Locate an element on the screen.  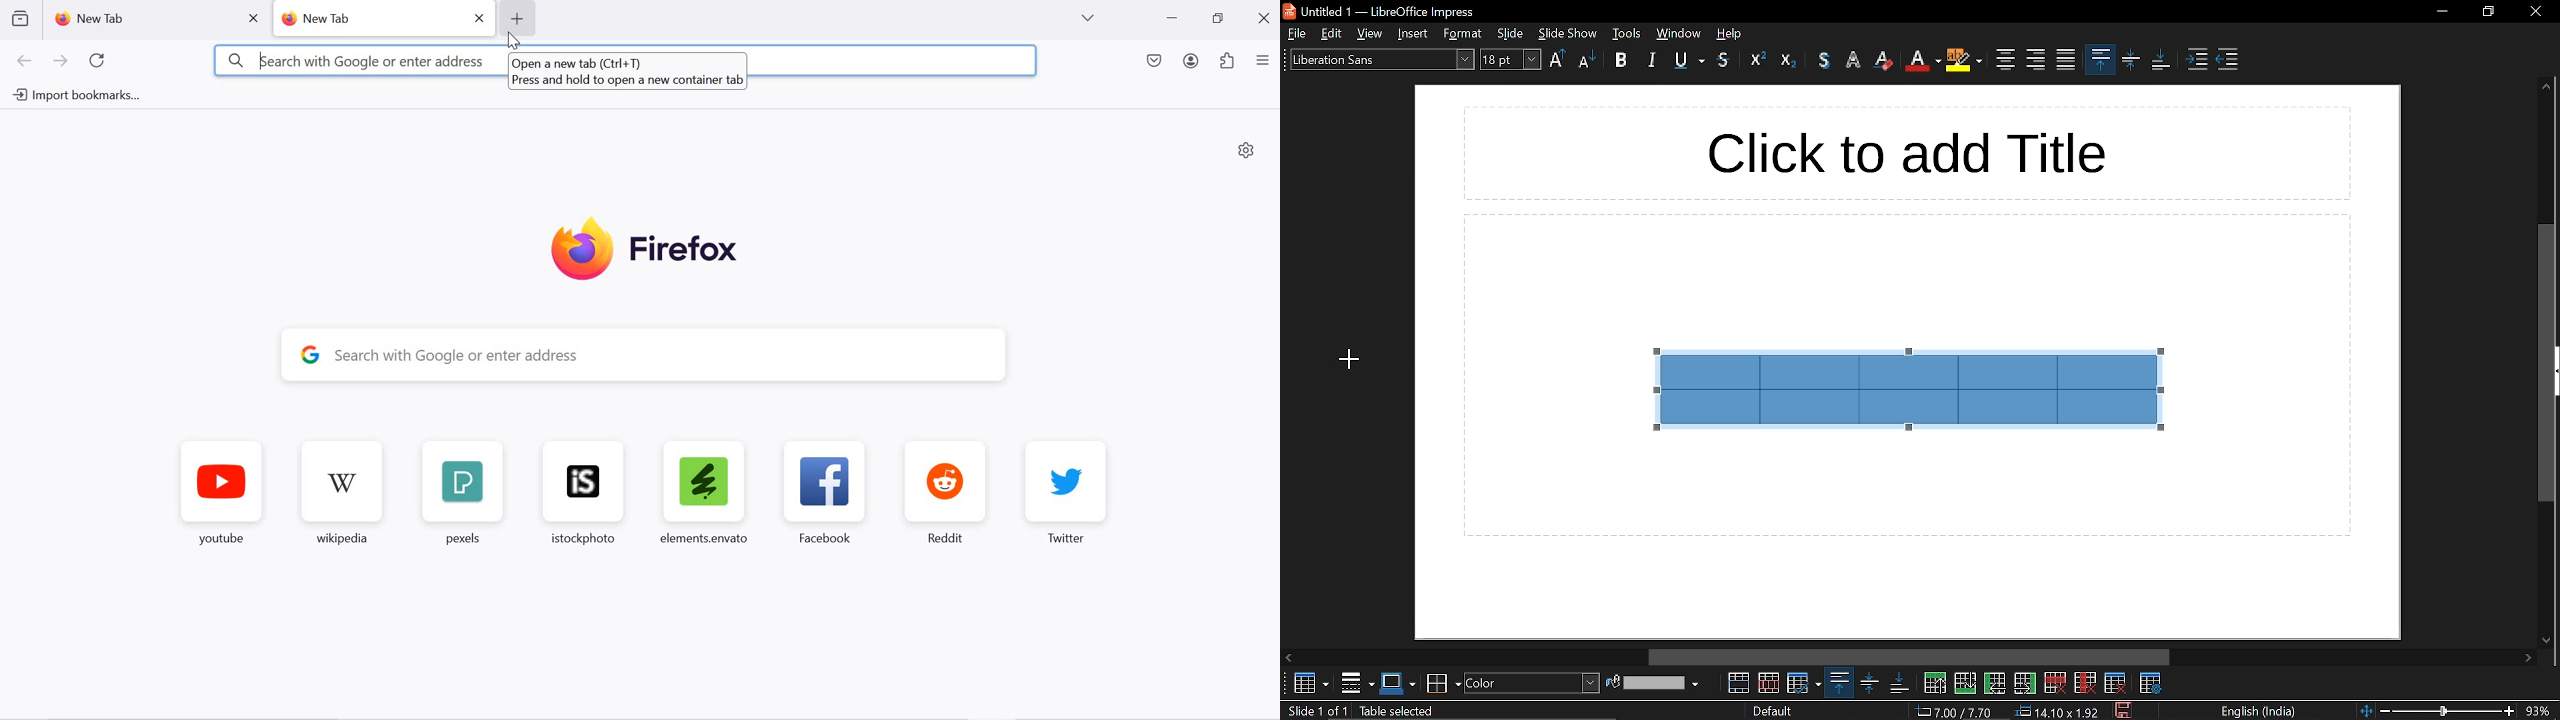
move right is located at coordinates (2531, 659).